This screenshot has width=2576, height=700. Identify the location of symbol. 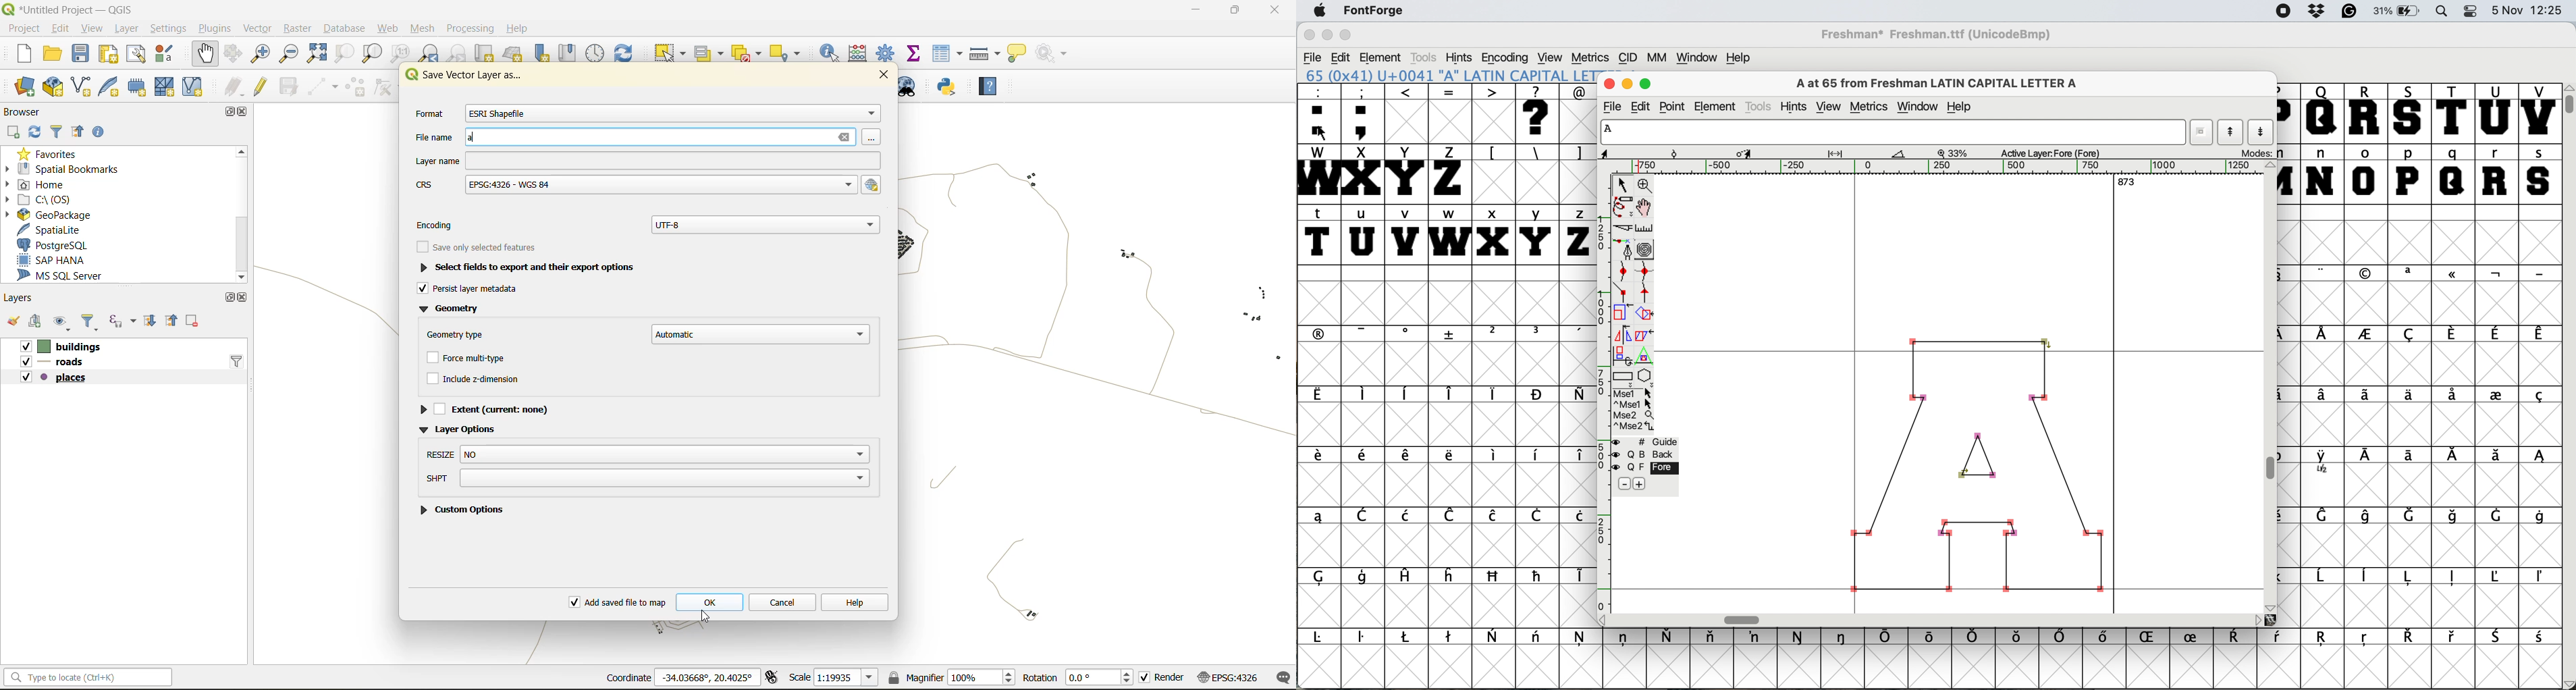
(2019, 638).